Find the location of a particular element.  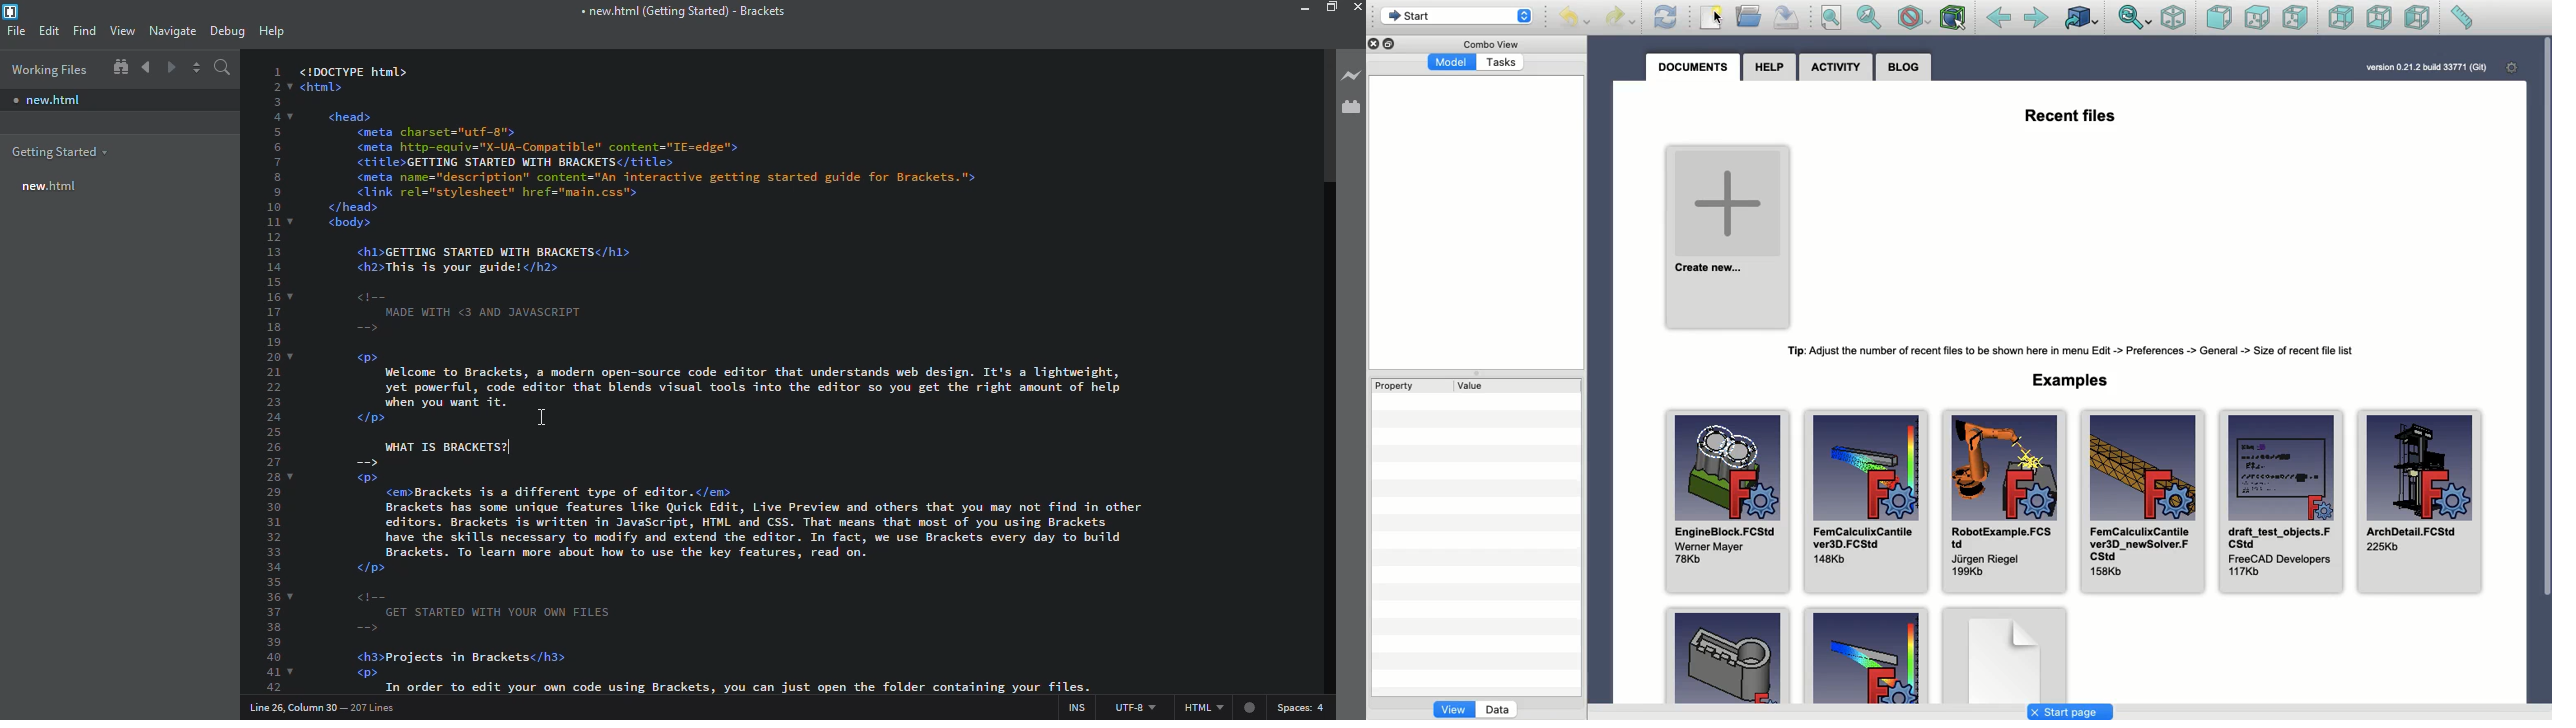

Value is located at coordinates (1473, 386).